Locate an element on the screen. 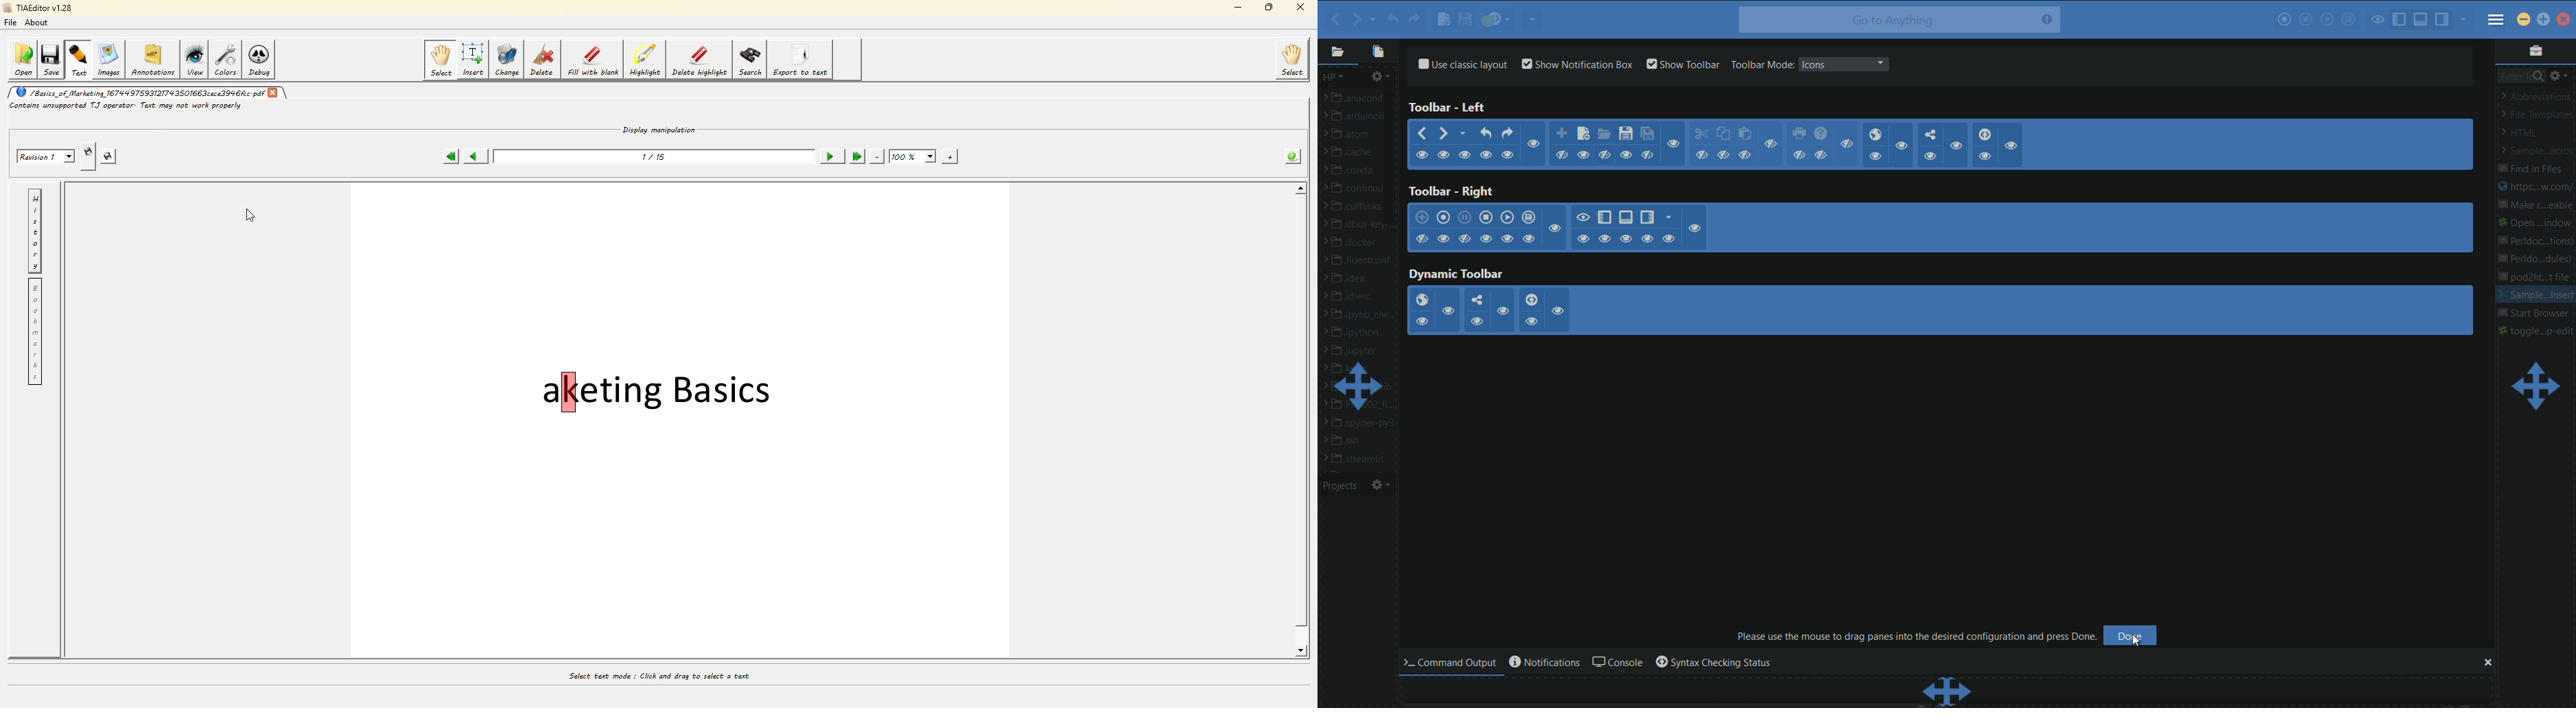 Image resolution: width=2576 pixels, height=728 pixels. jump to next syntax checking result is located at coordinates (1986, 134).